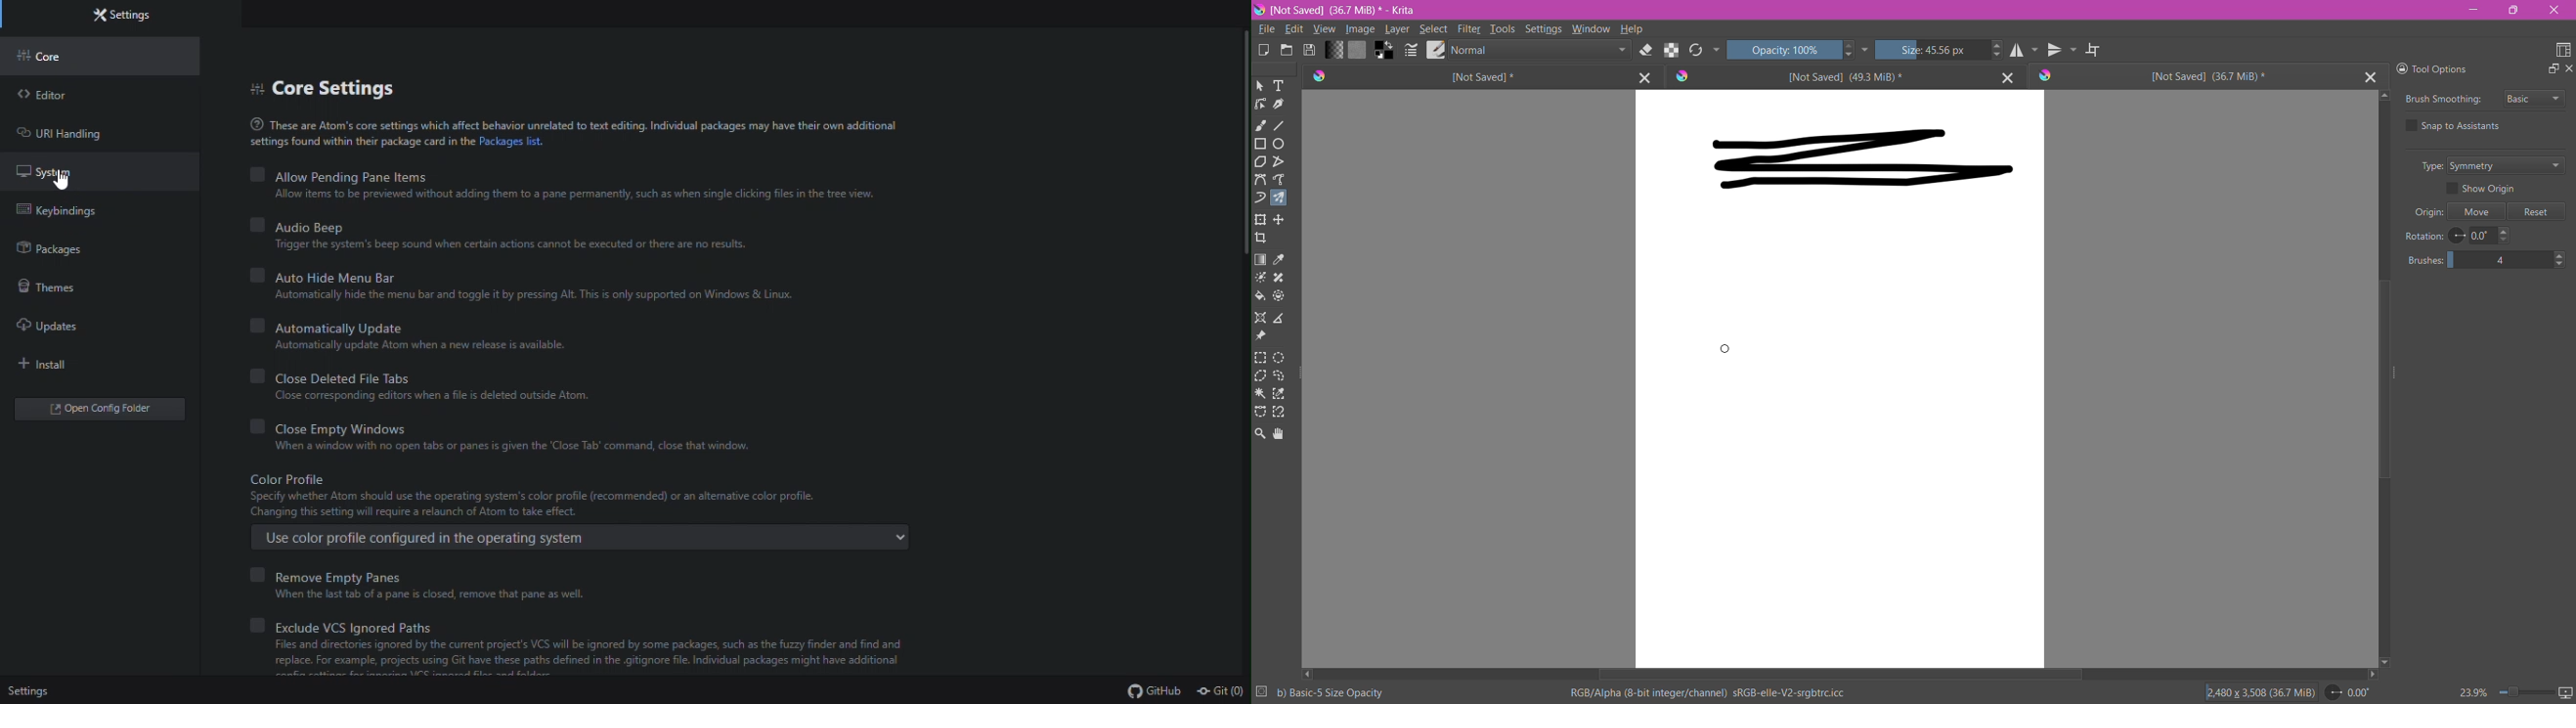 The image size is (2576, 728). I want to click on Edit Shapes Tool, so click(1261, 104).